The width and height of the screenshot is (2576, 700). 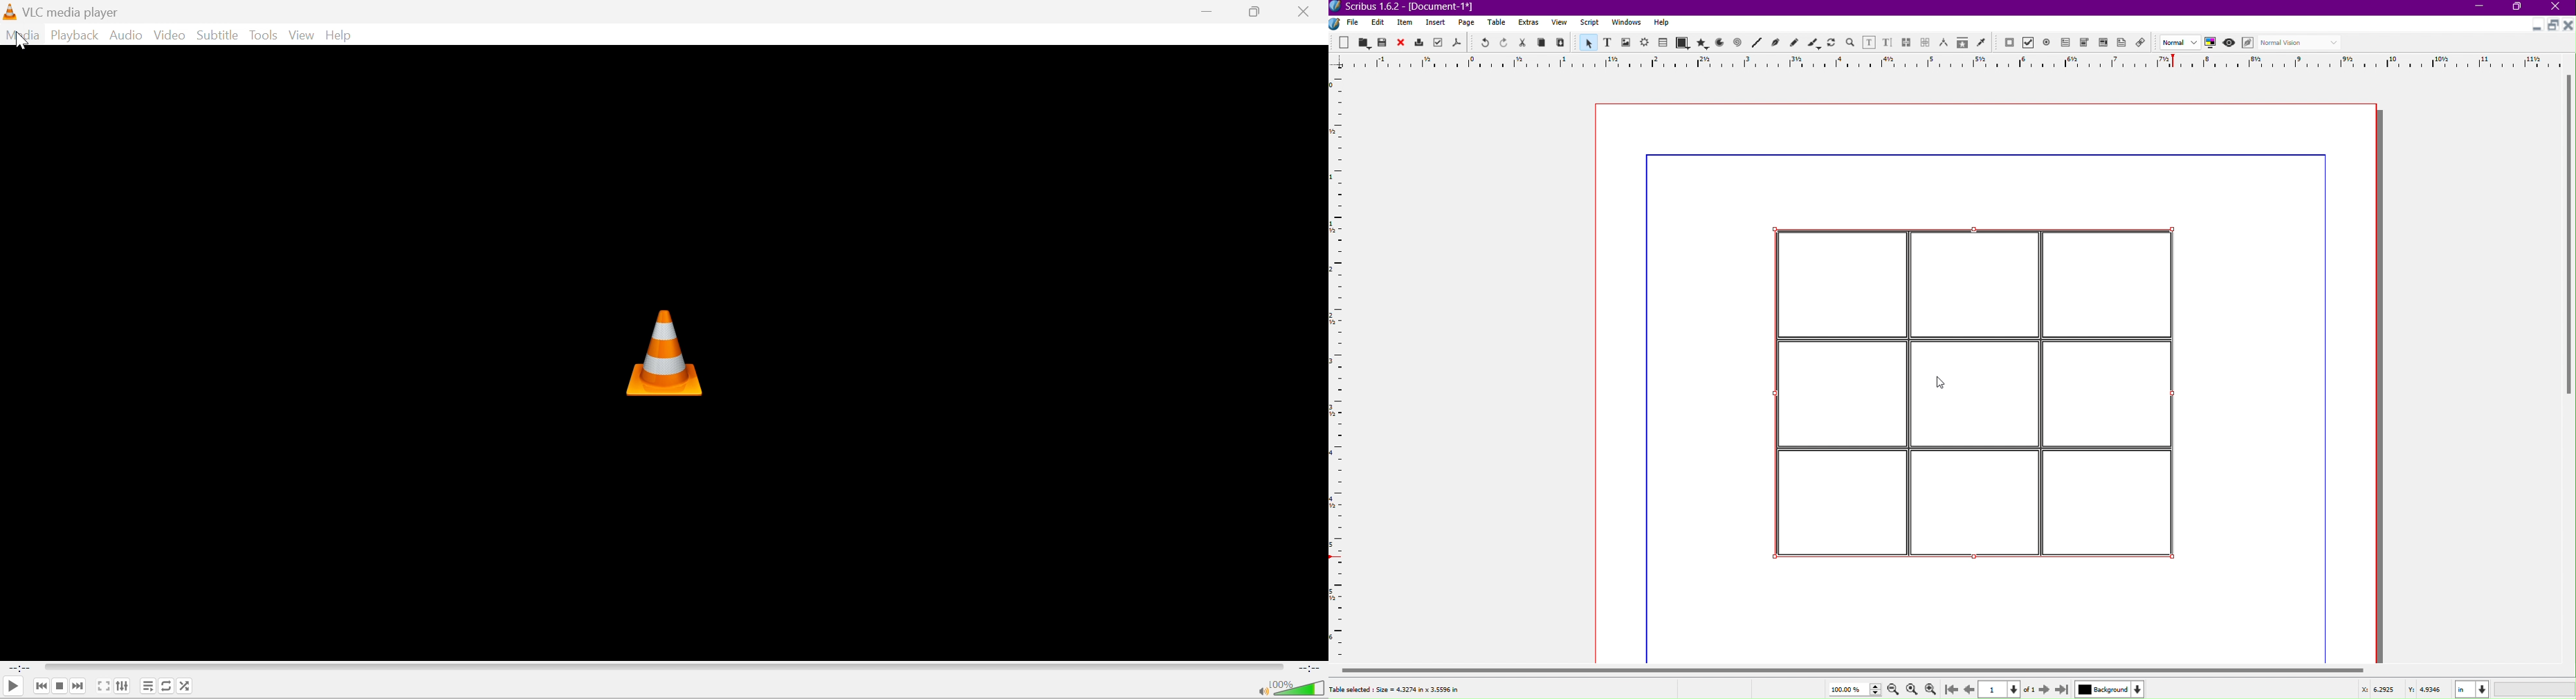 I want to click on Minimize, so click(x=2481, y=8).